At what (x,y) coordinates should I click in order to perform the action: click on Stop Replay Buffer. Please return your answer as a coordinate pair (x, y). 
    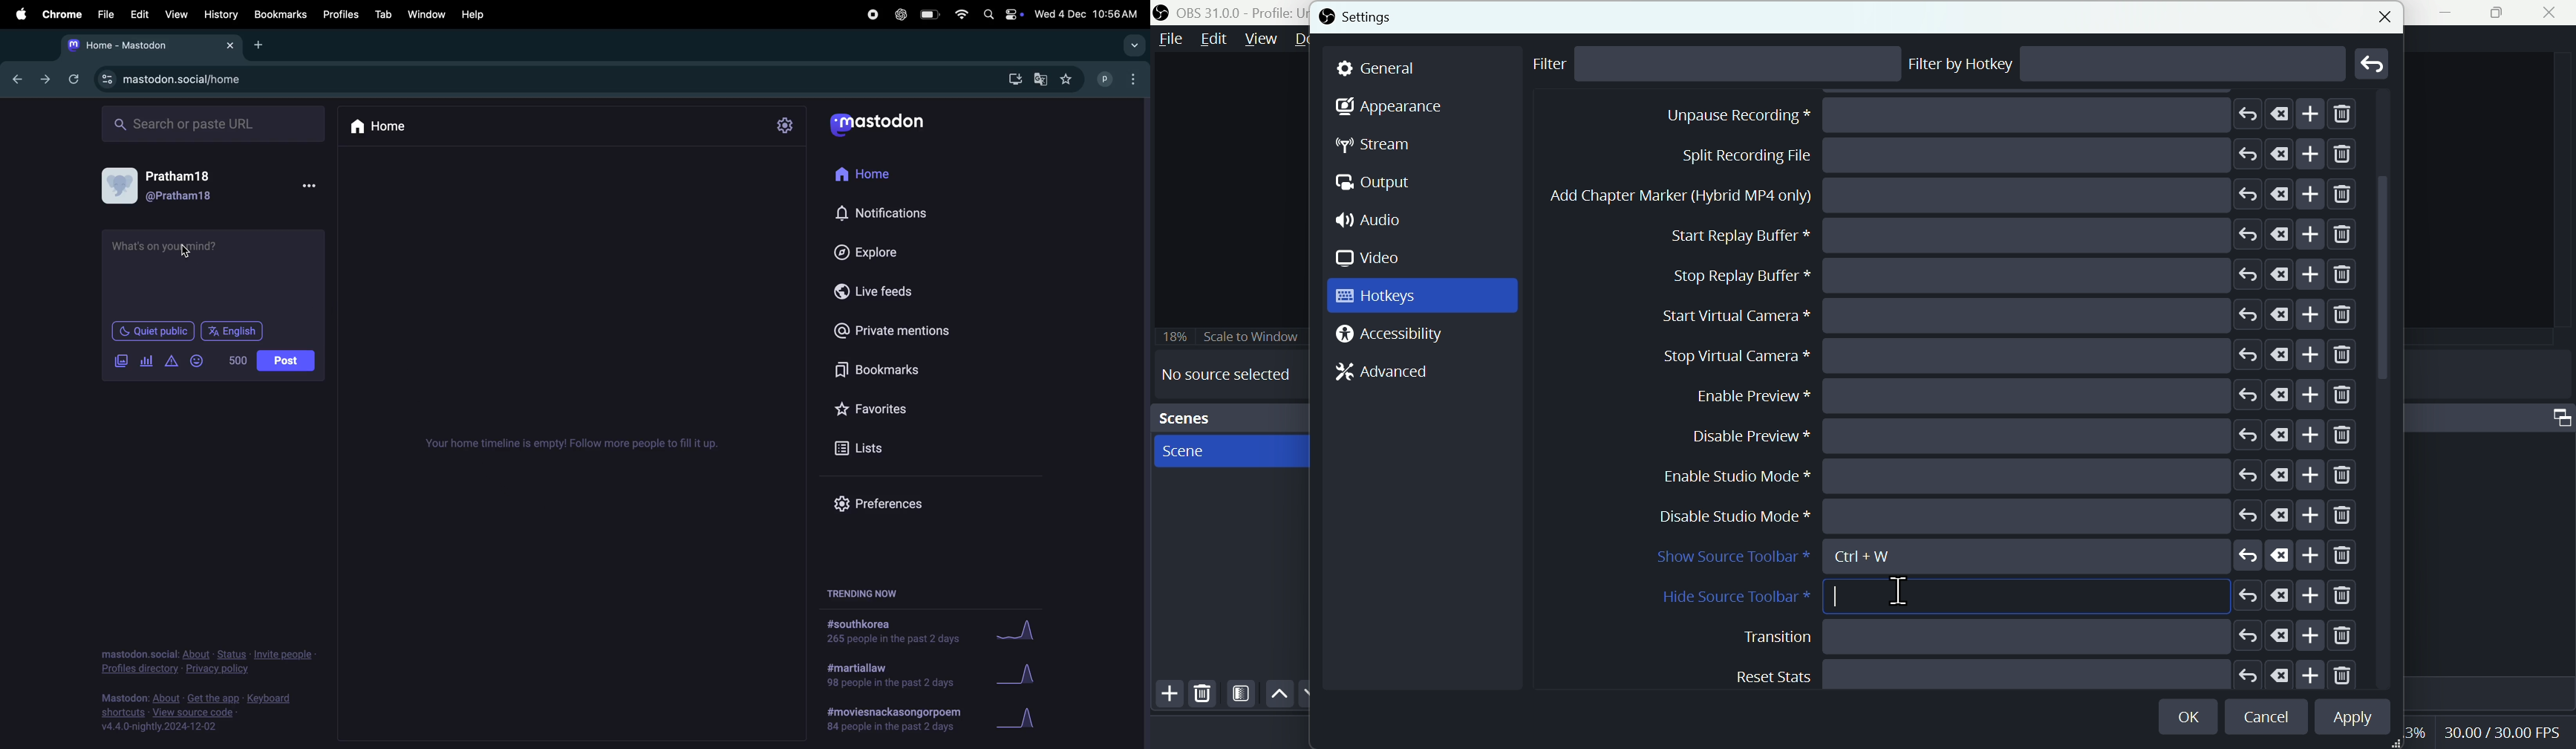
    Looking at the image, I should click on (2014, 435).